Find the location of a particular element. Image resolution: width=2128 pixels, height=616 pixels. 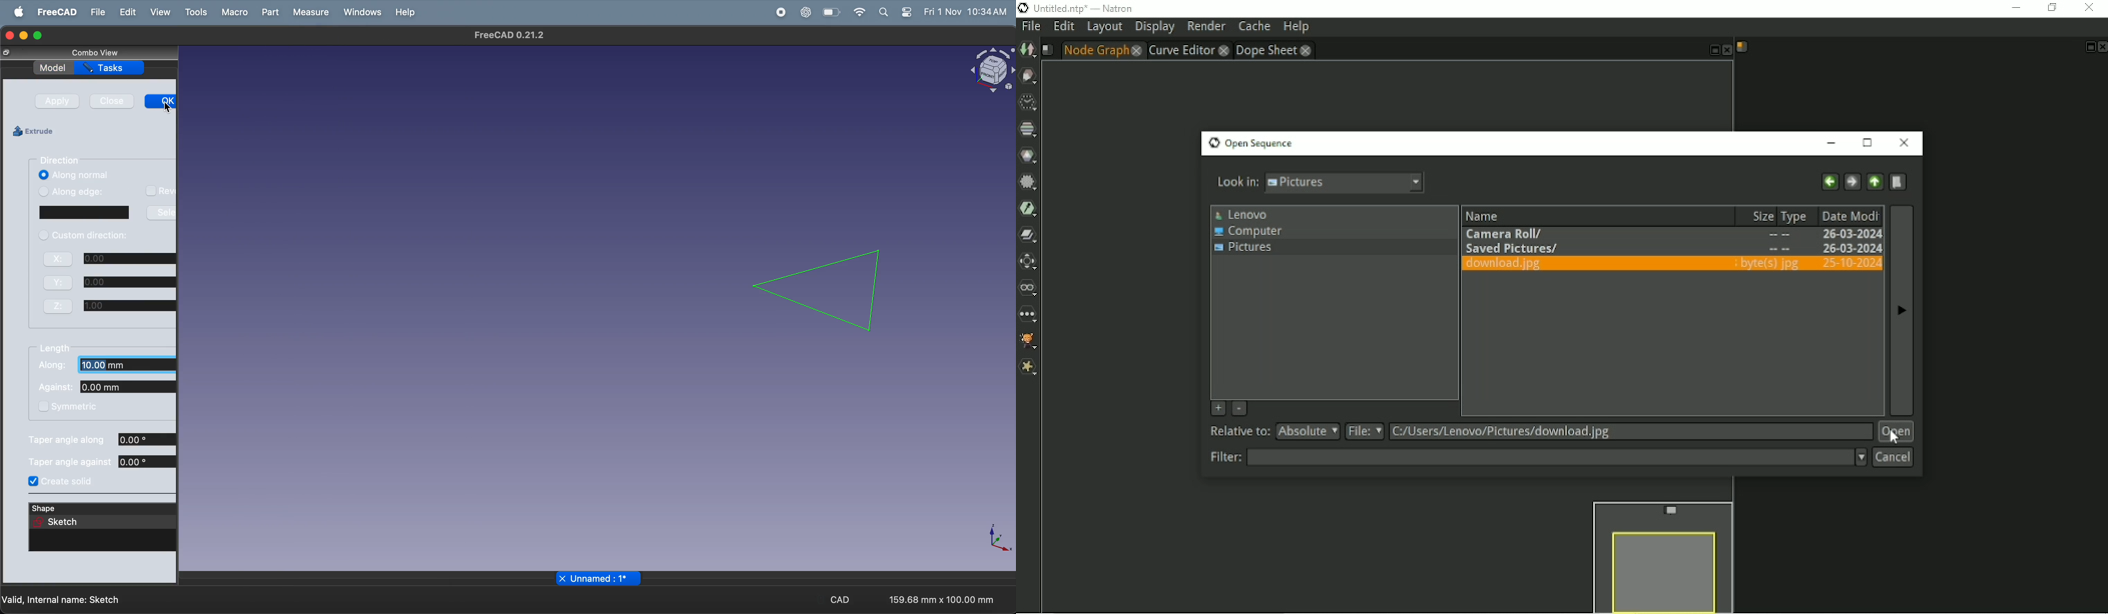

X: is located at coordinates (59, 259).